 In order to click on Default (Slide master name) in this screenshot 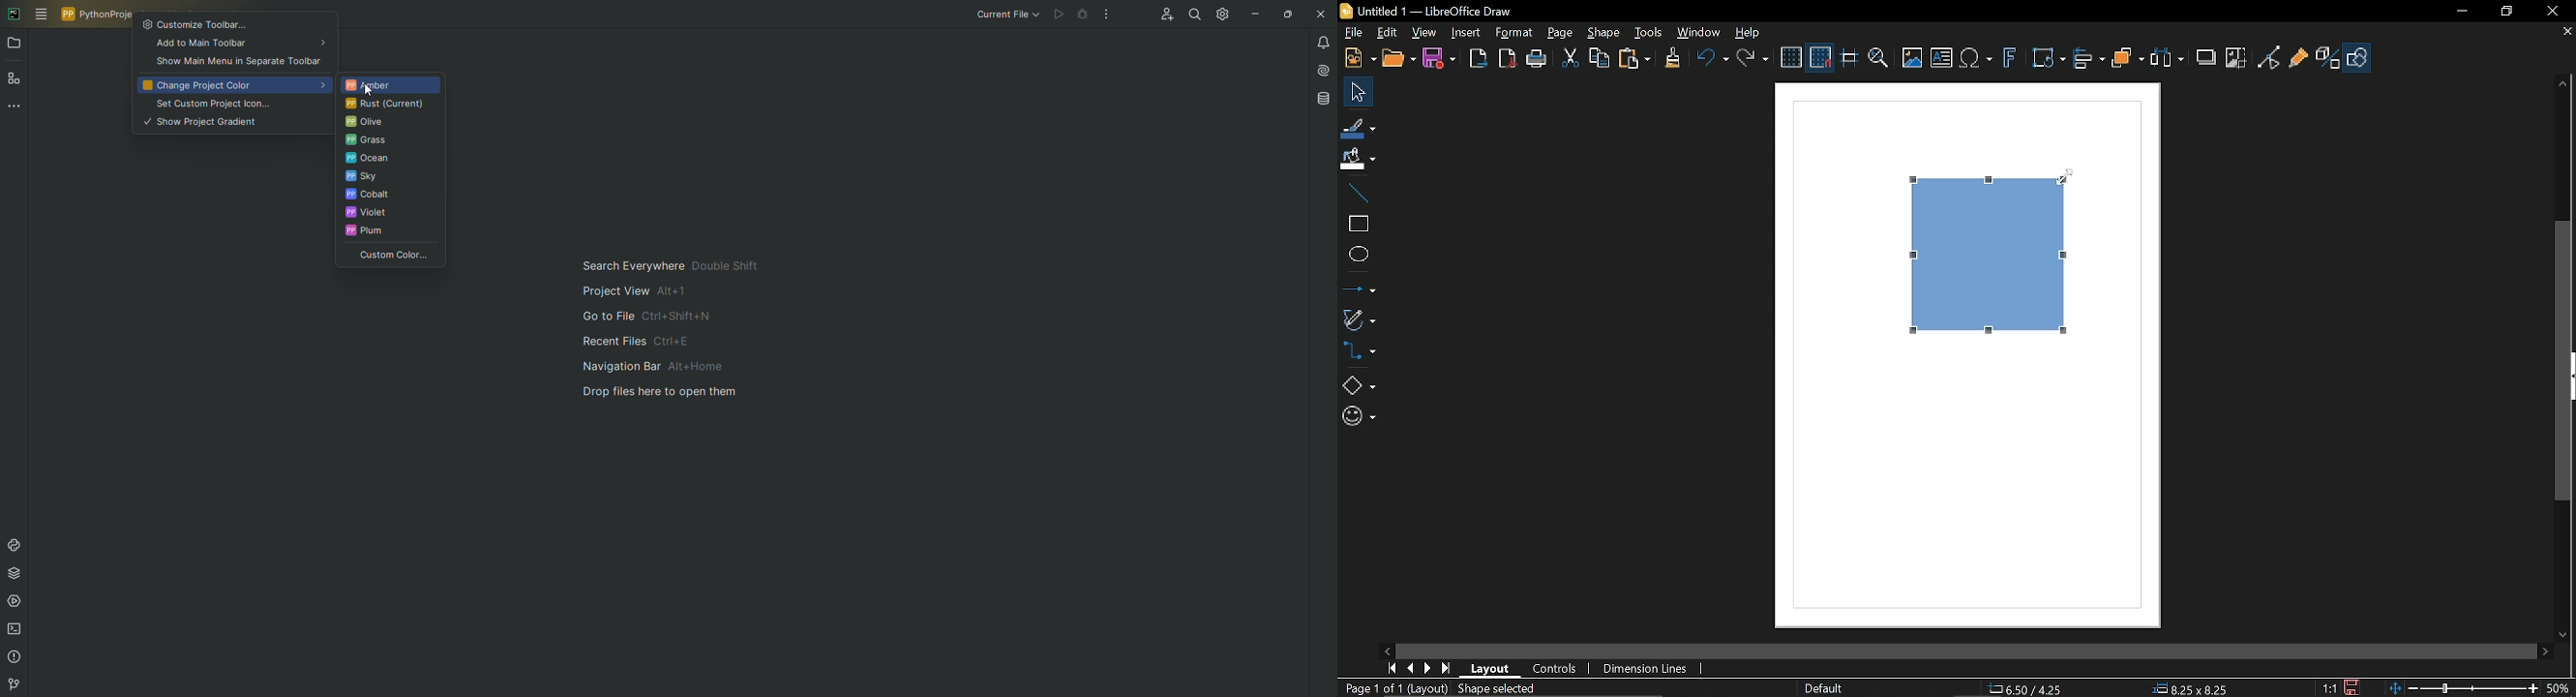, I will do `click(1825, 689)`.